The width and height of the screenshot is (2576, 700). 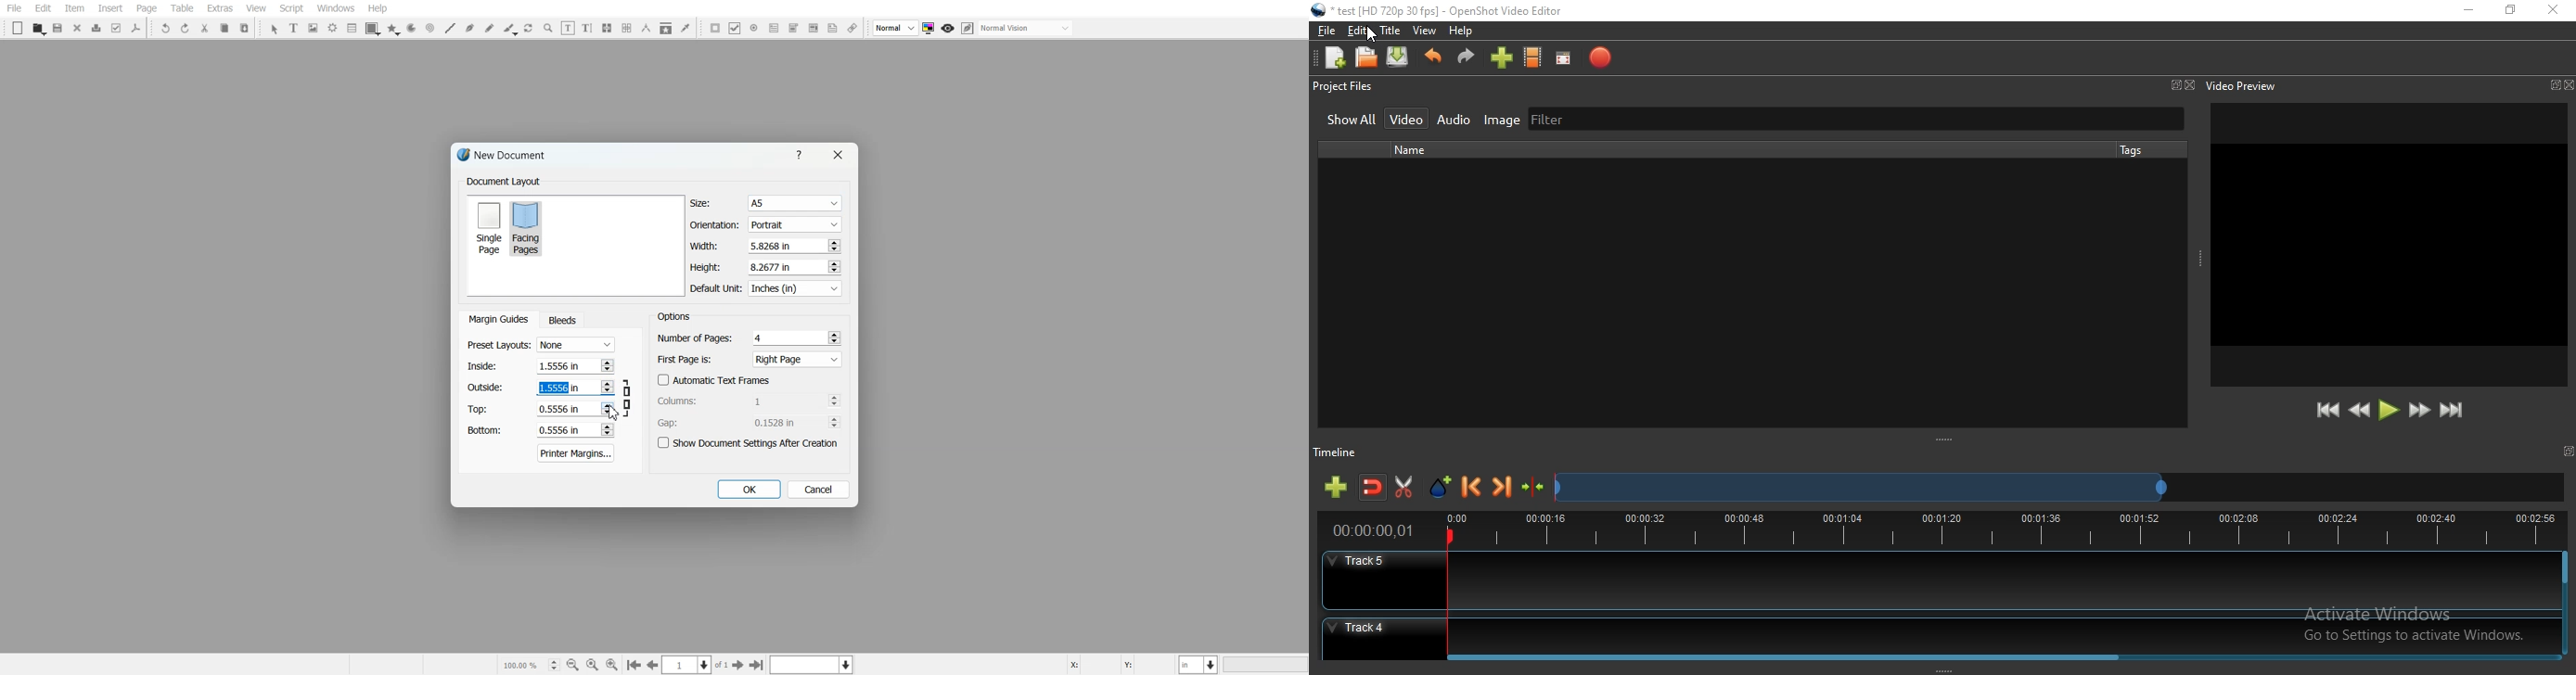 What do you see at coordinates (593, 664) in the screenshot?
I see `Zoom to 100%` at bounding box center [593, 664].